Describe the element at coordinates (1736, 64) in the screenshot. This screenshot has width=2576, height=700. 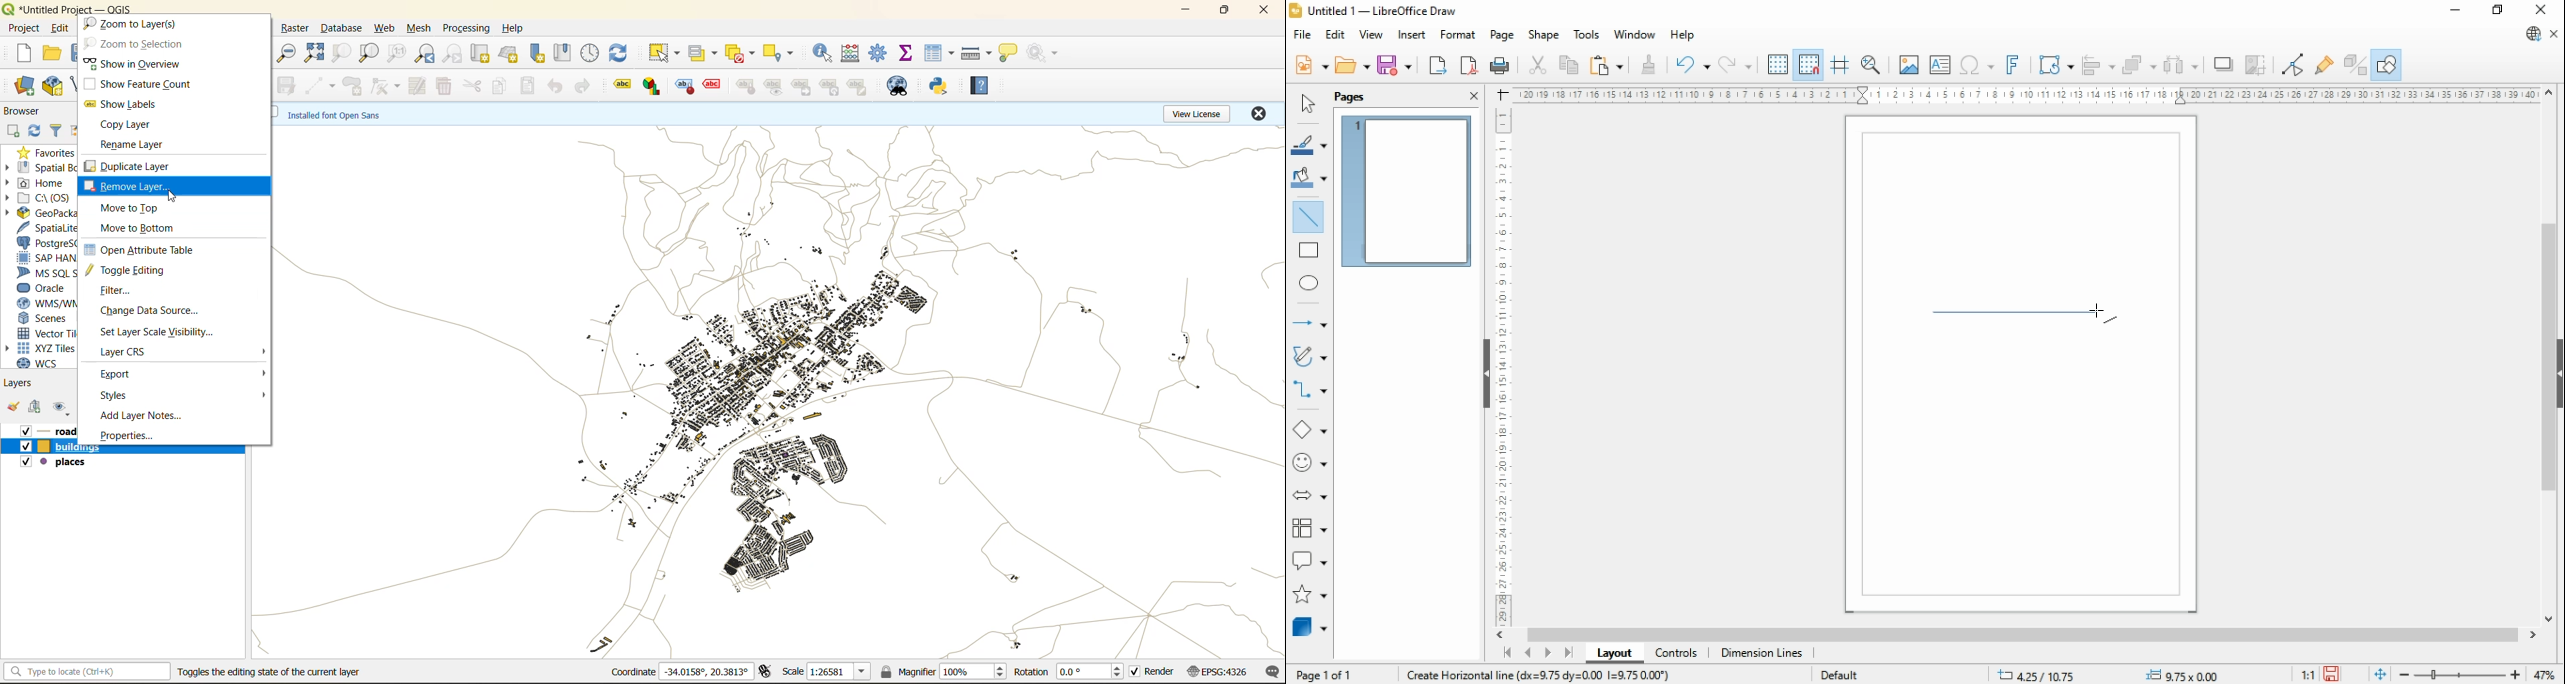
I see `redo` at that location.